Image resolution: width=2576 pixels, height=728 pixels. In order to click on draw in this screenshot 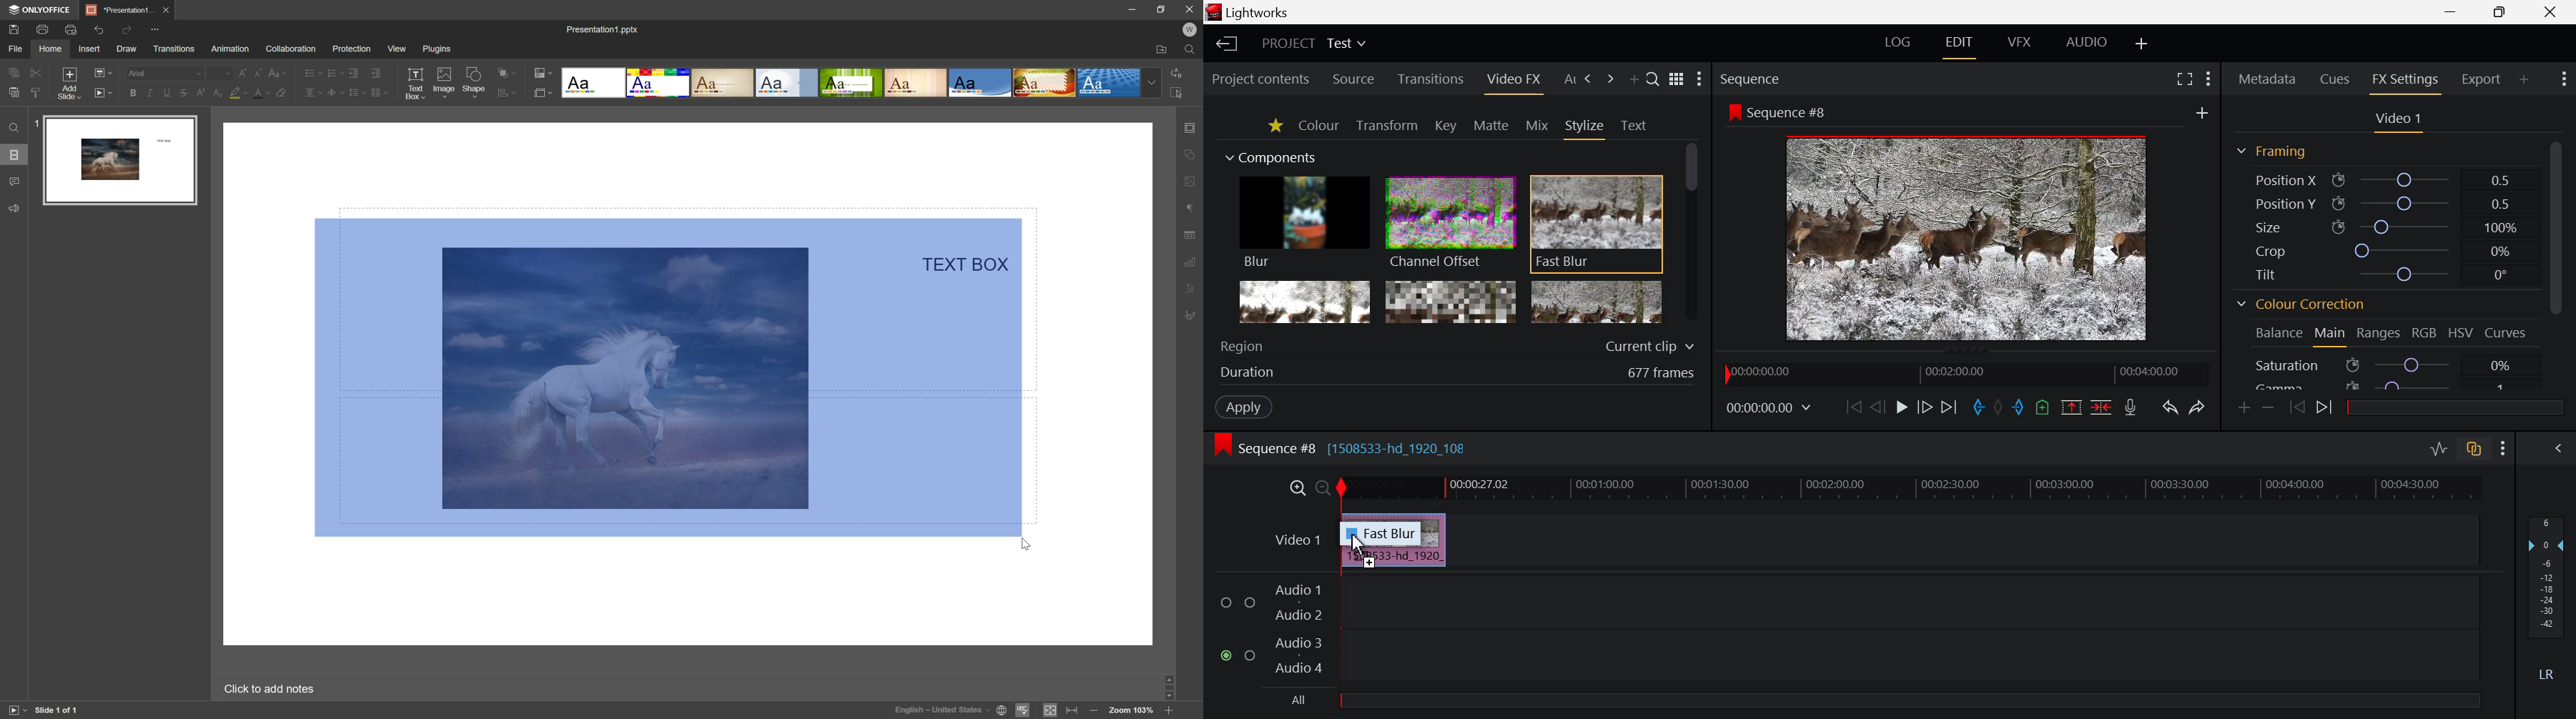, I will do `click(127, 49)`.